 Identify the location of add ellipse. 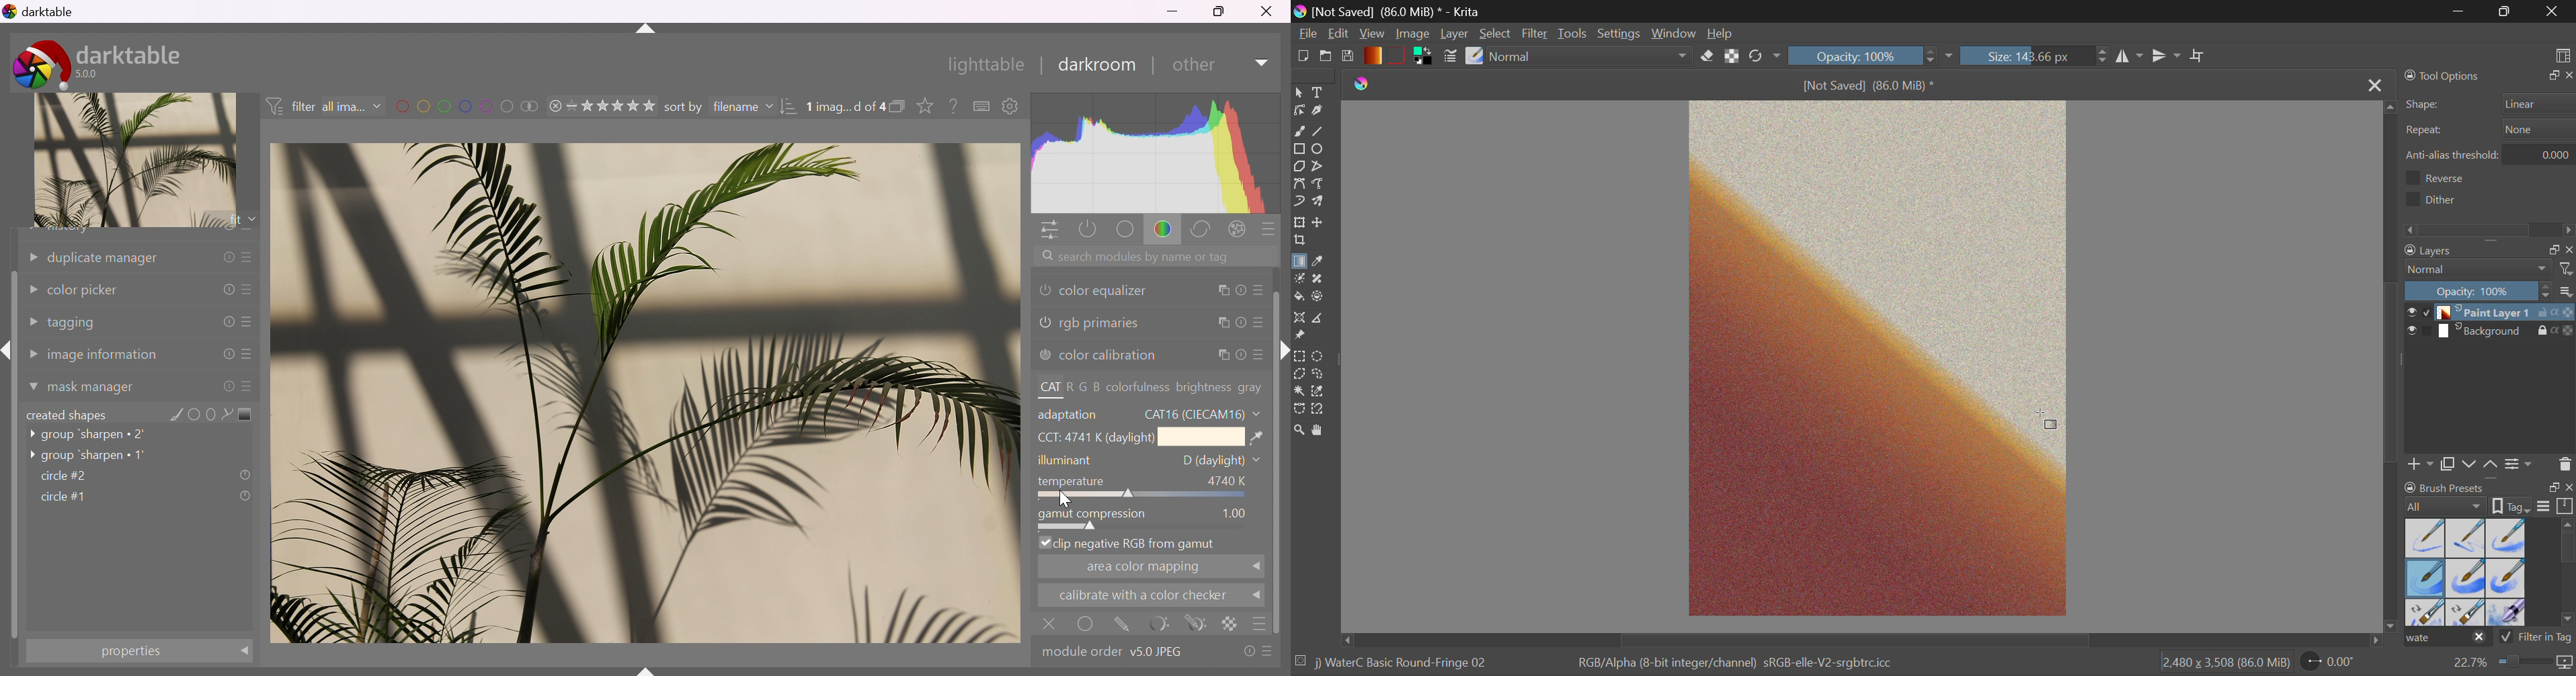
(208, 413).